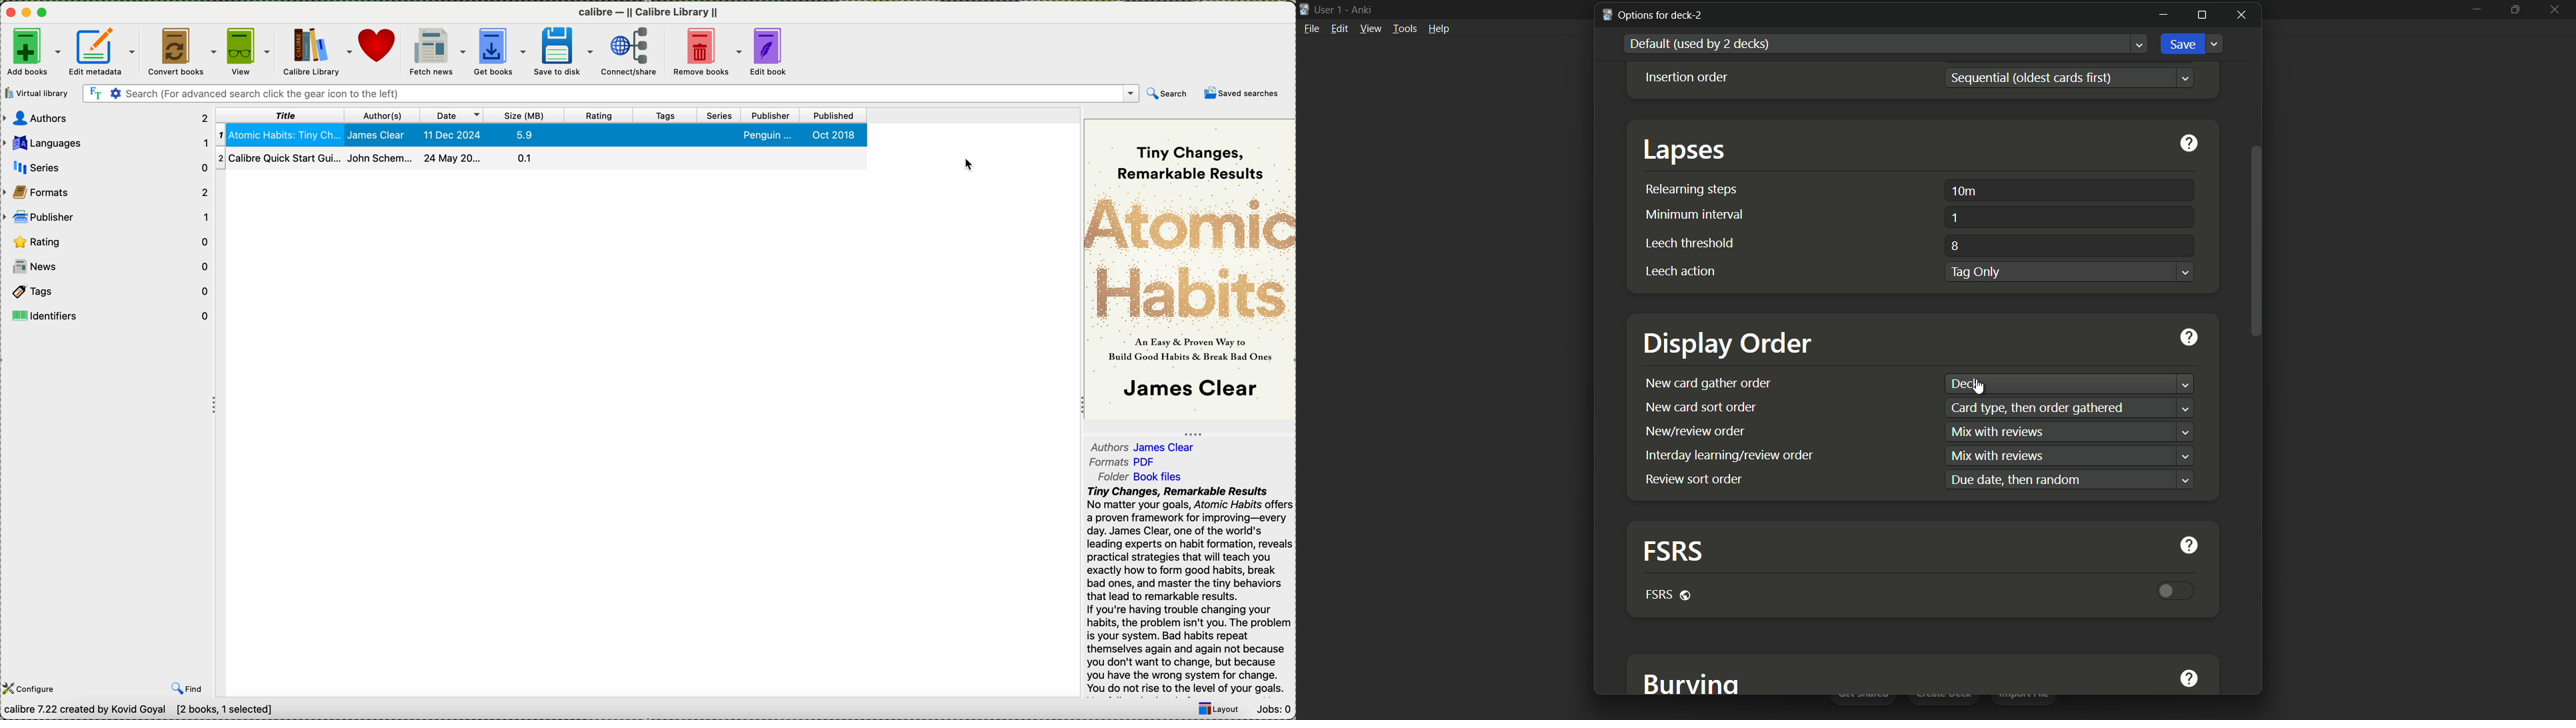 The width and height of the screenshot is (2576, 728). I want to click on close window, so click(2241, 15).